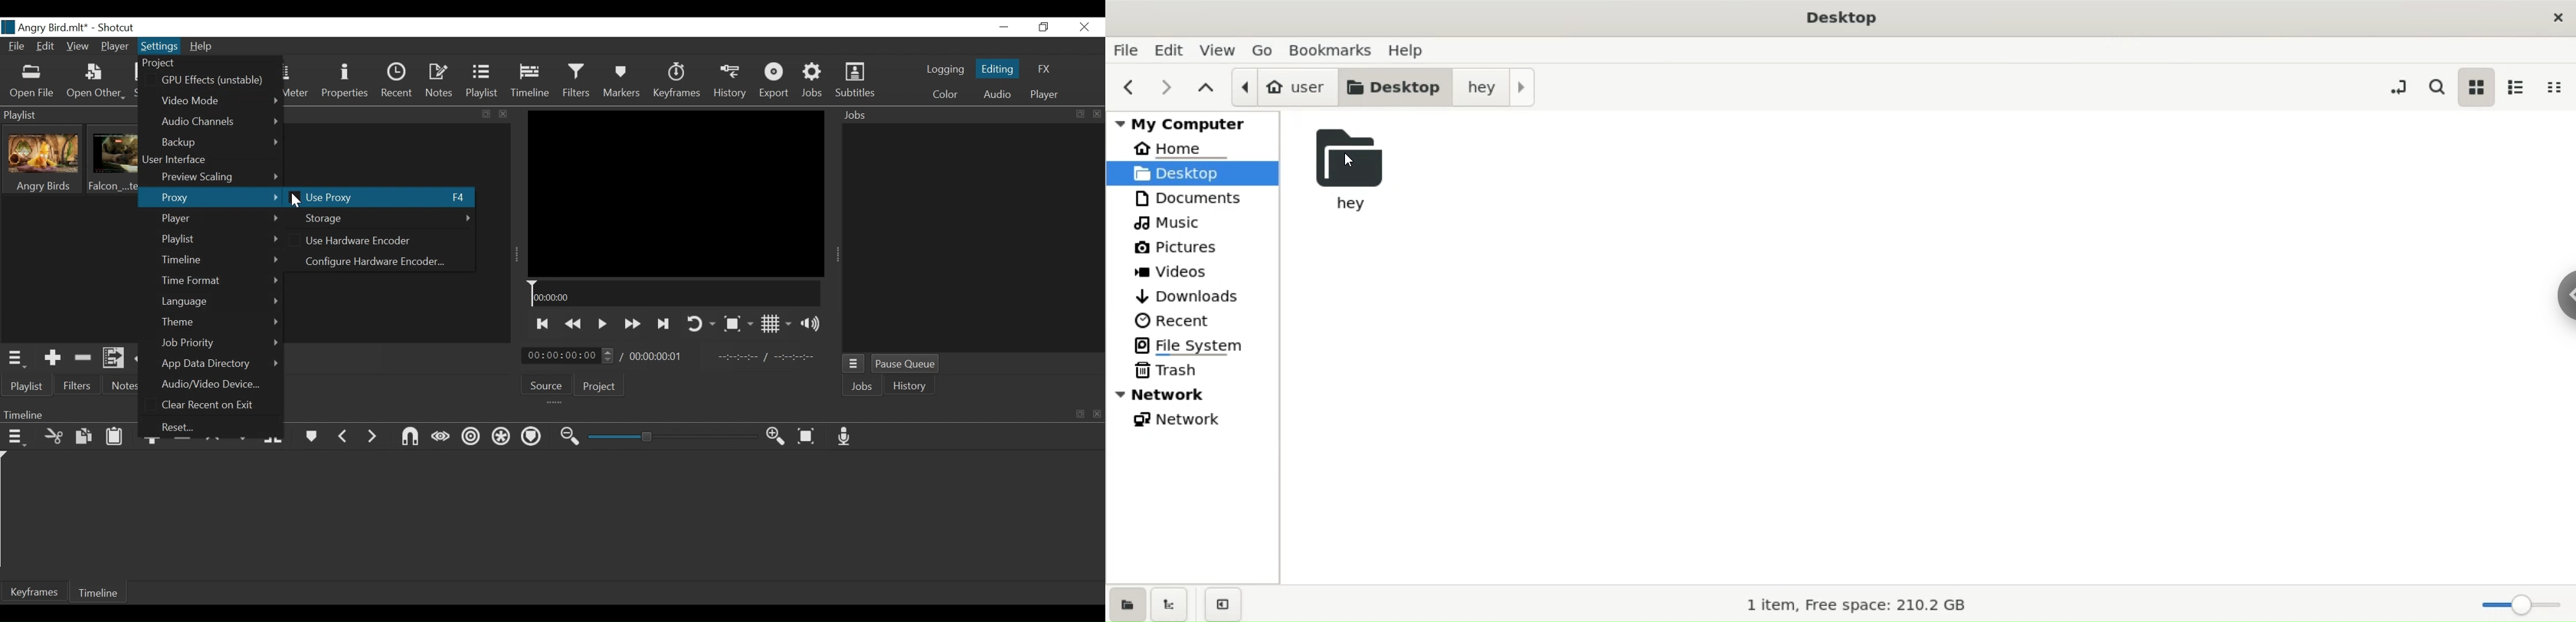 This screenshot has width=2576, height=644. Describe the element at coordinates (906, 365) in the screenshot. I see `Pause Queue` at that location.